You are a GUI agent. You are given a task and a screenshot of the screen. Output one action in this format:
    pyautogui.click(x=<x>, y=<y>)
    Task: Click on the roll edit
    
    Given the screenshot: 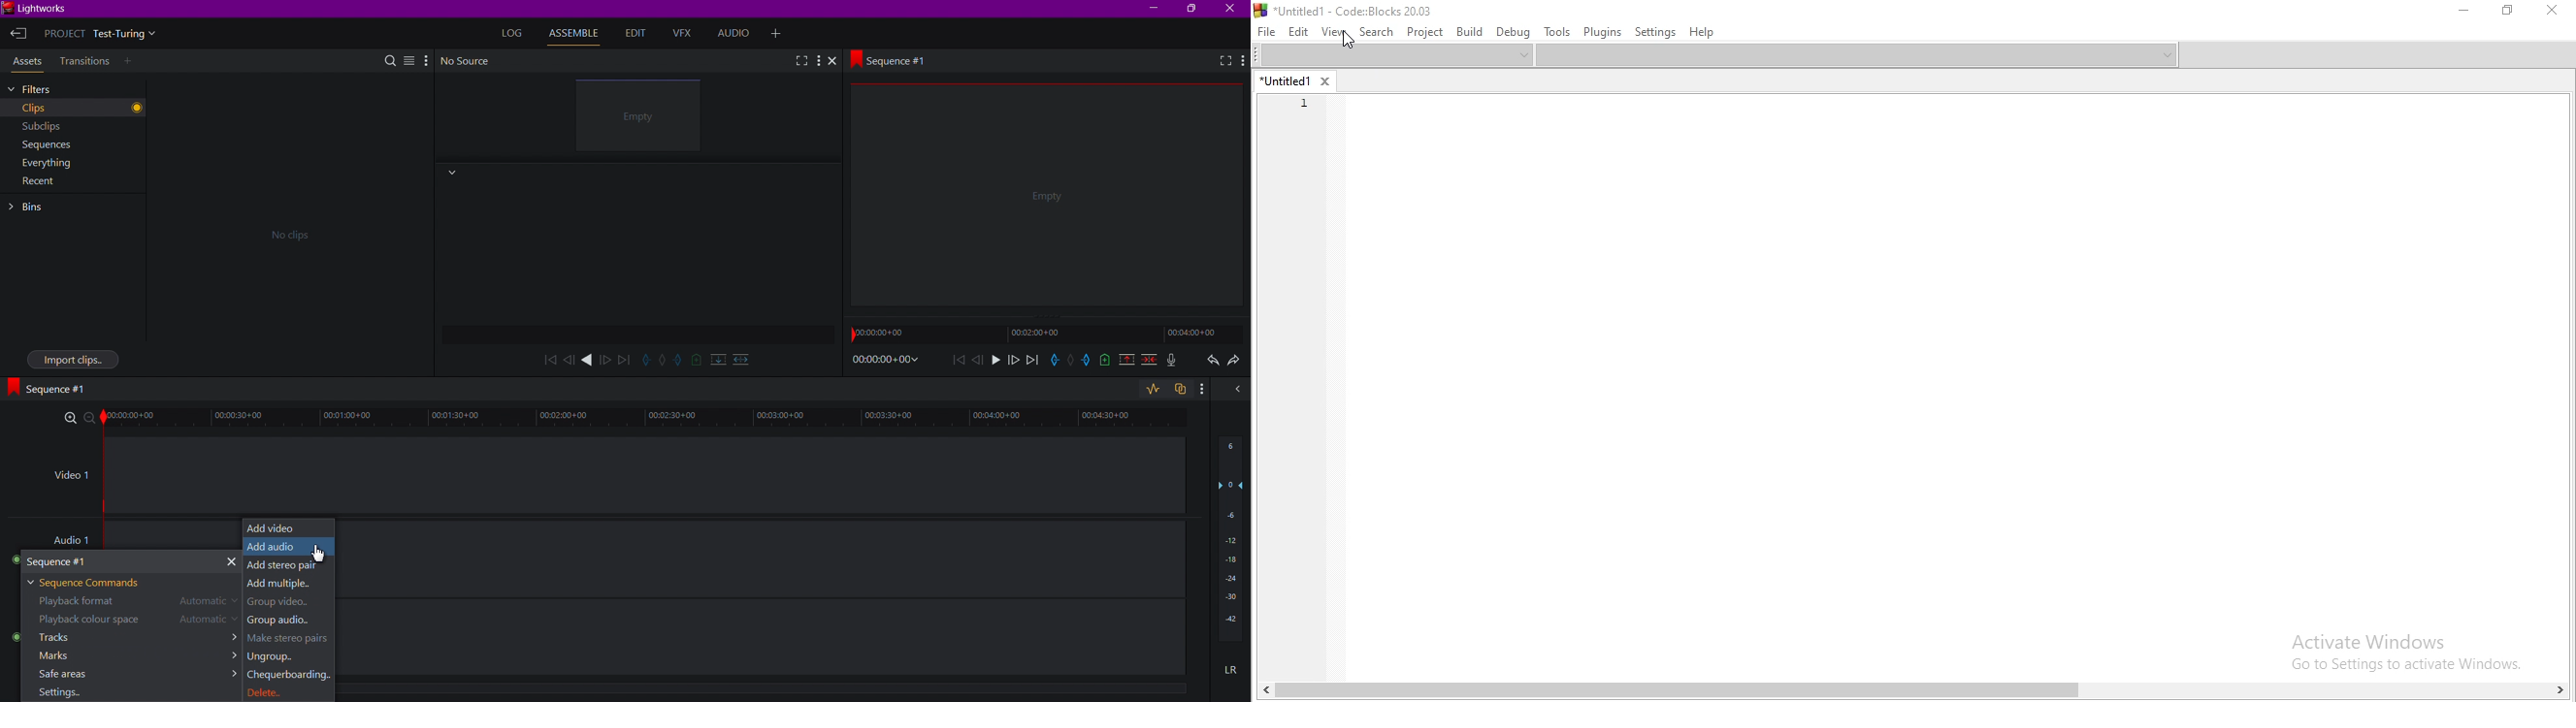 What is the action you would take?
    pyautogui.click(x=663, y=361)
    